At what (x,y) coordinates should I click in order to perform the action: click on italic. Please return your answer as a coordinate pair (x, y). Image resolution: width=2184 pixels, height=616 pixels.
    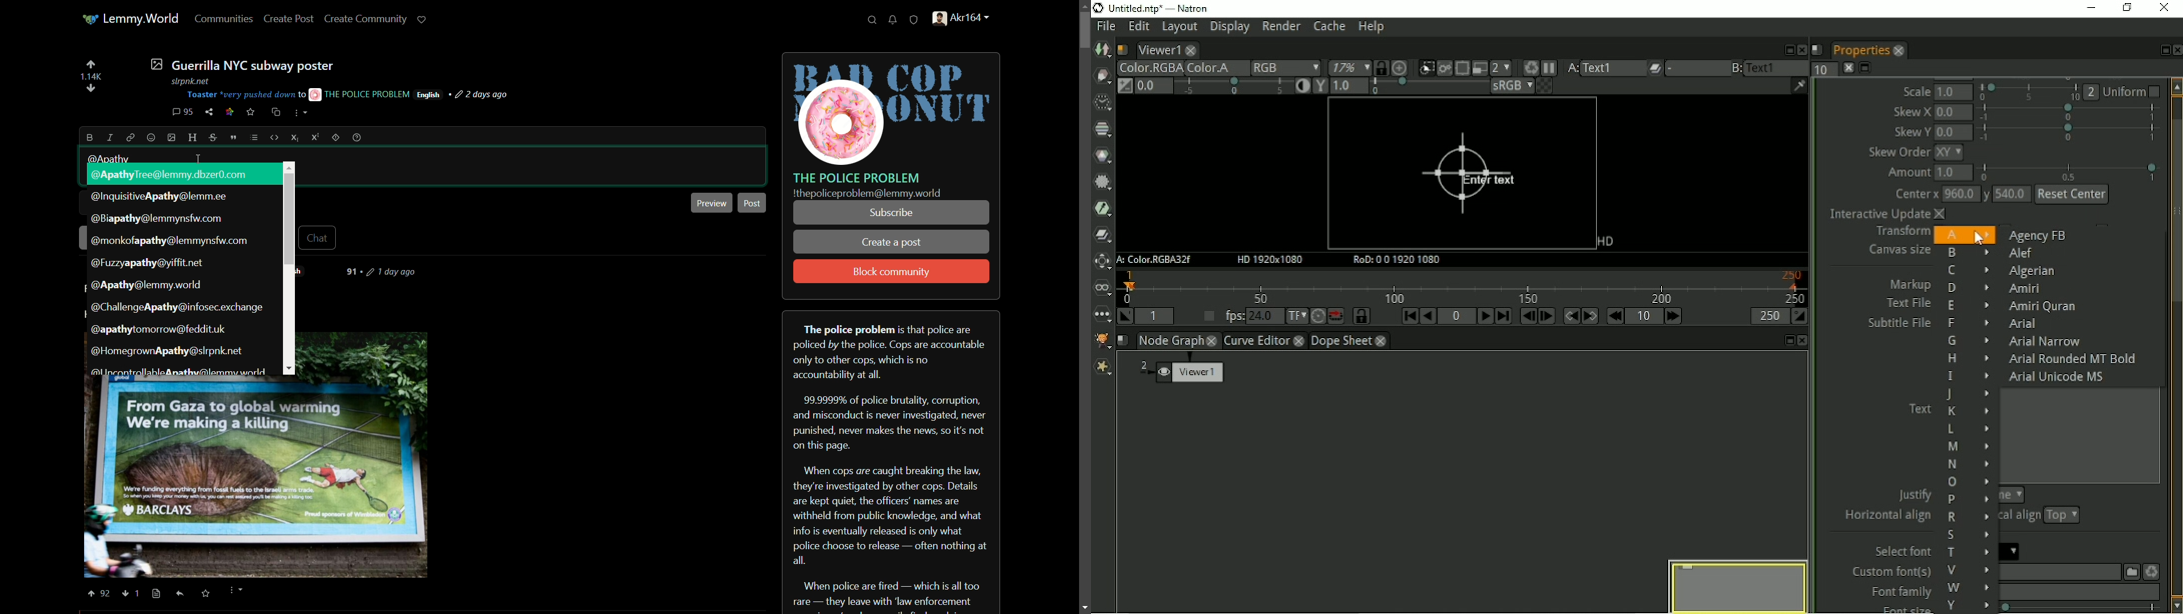
    Looking at the image, I should click on (109, 137).